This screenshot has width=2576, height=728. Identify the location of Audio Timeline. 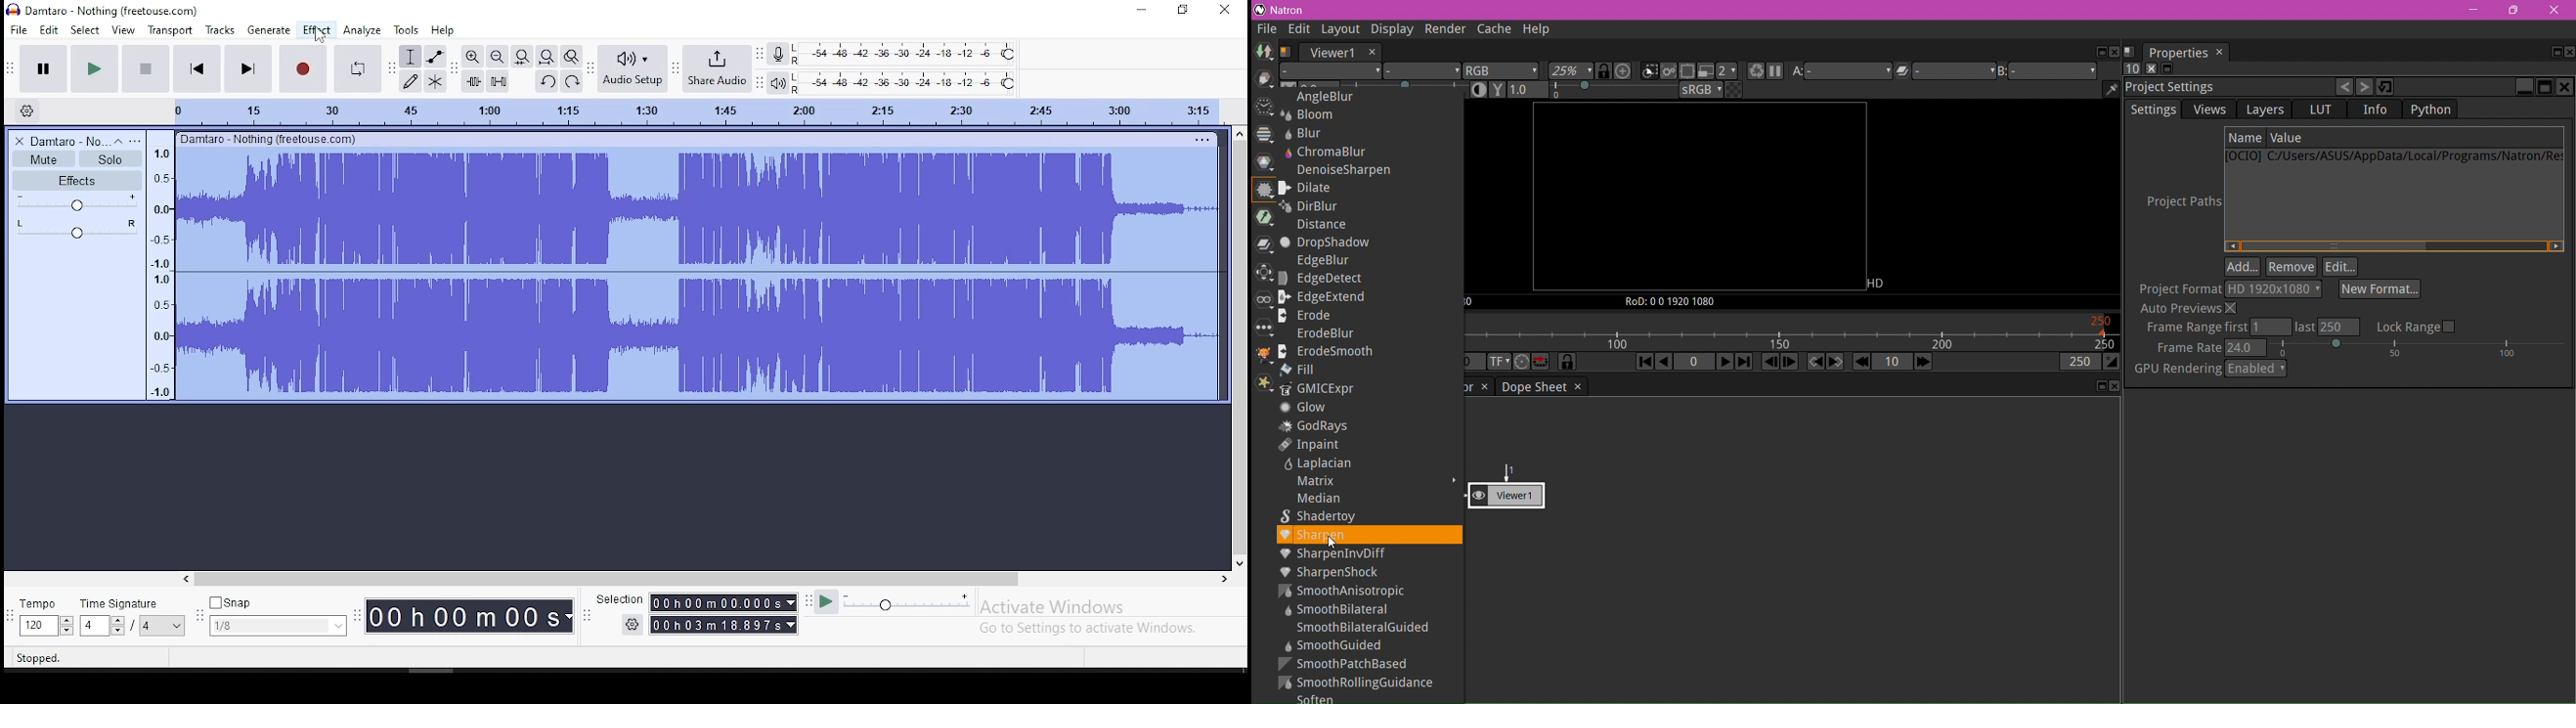
(681, 111).